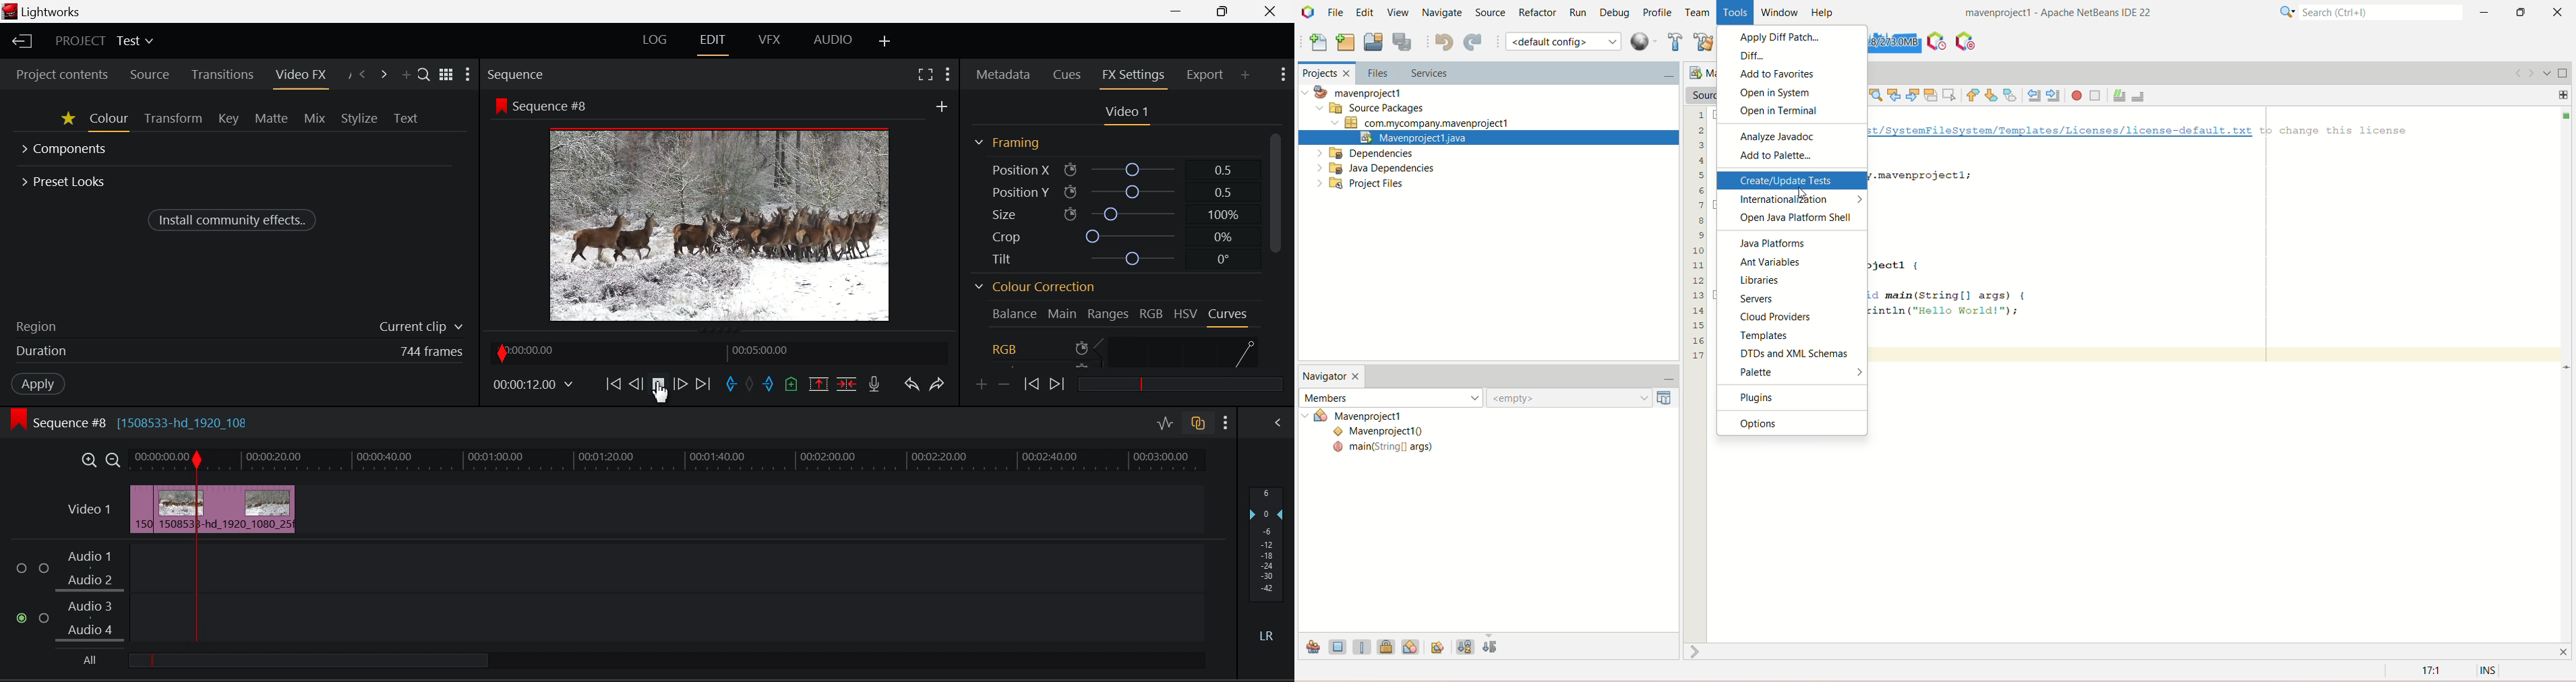 The height and width of the screenshot is (700, 2576). What do you see at coordinates (1062, 313) in the screenshot?
I see `Main` at bounding box center [1062, 313].